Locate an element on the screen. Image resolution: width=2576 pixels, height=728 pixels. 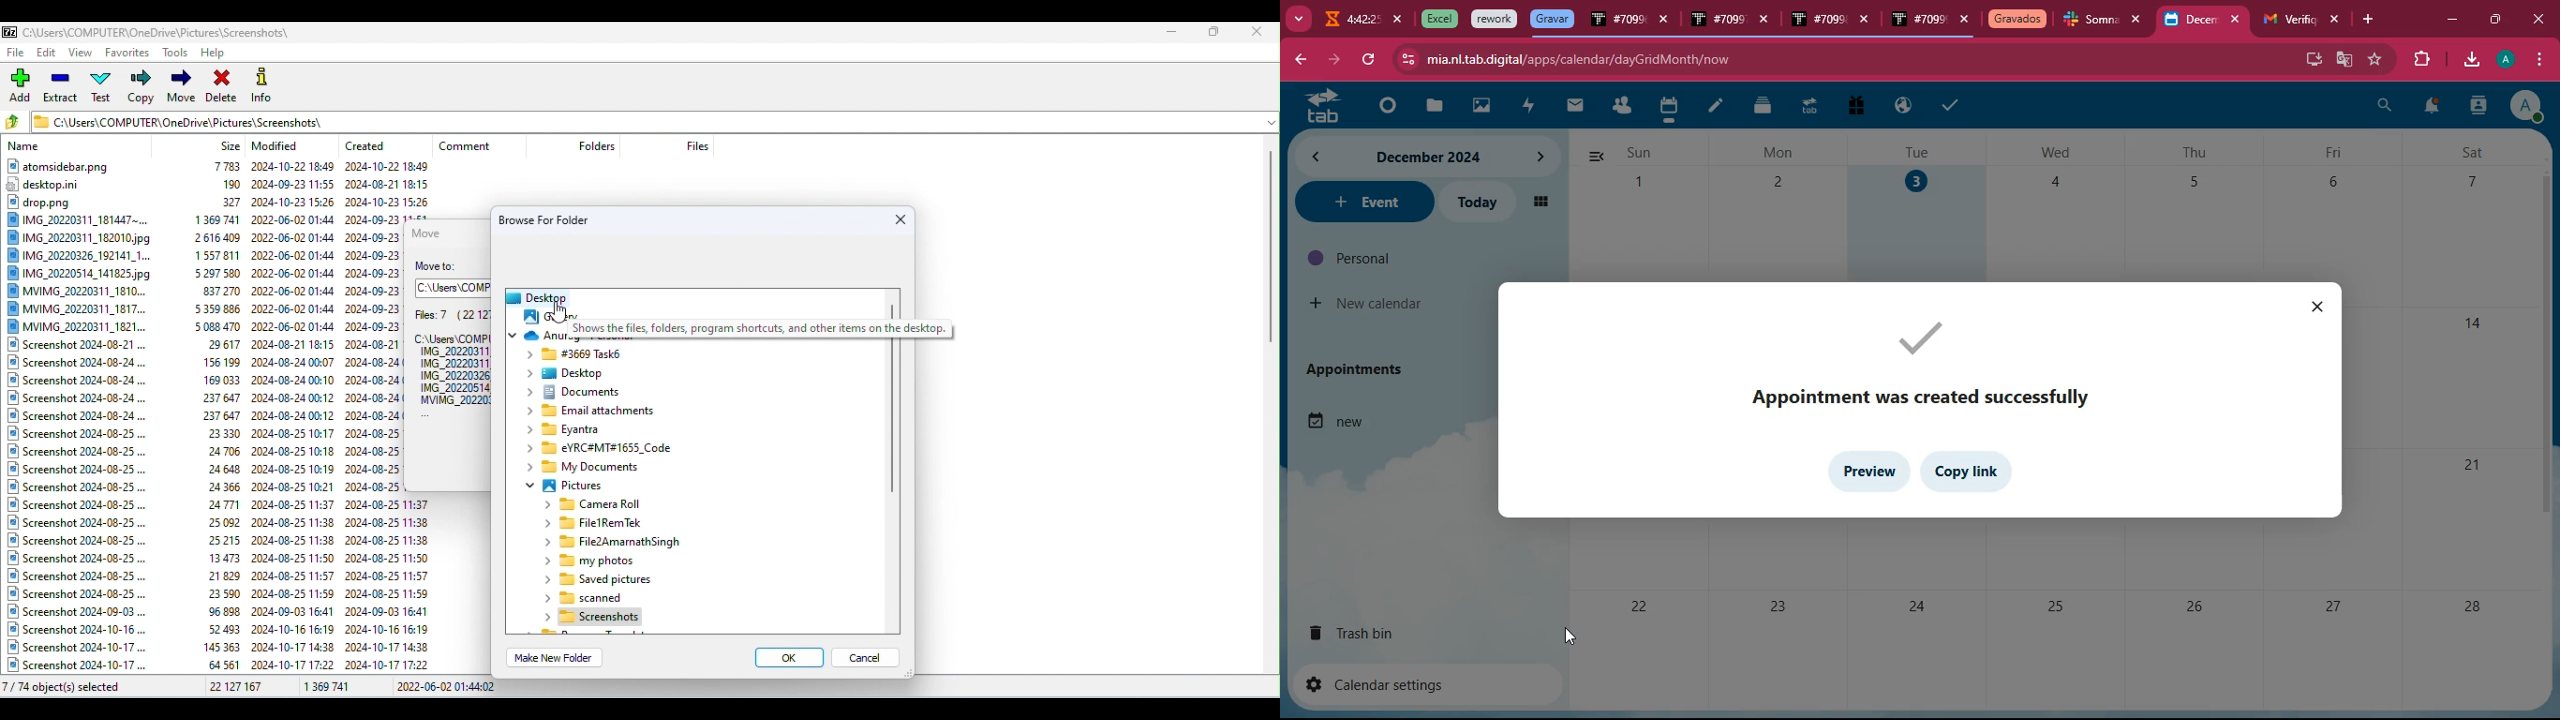
close is located at coordinates (1665, 22).